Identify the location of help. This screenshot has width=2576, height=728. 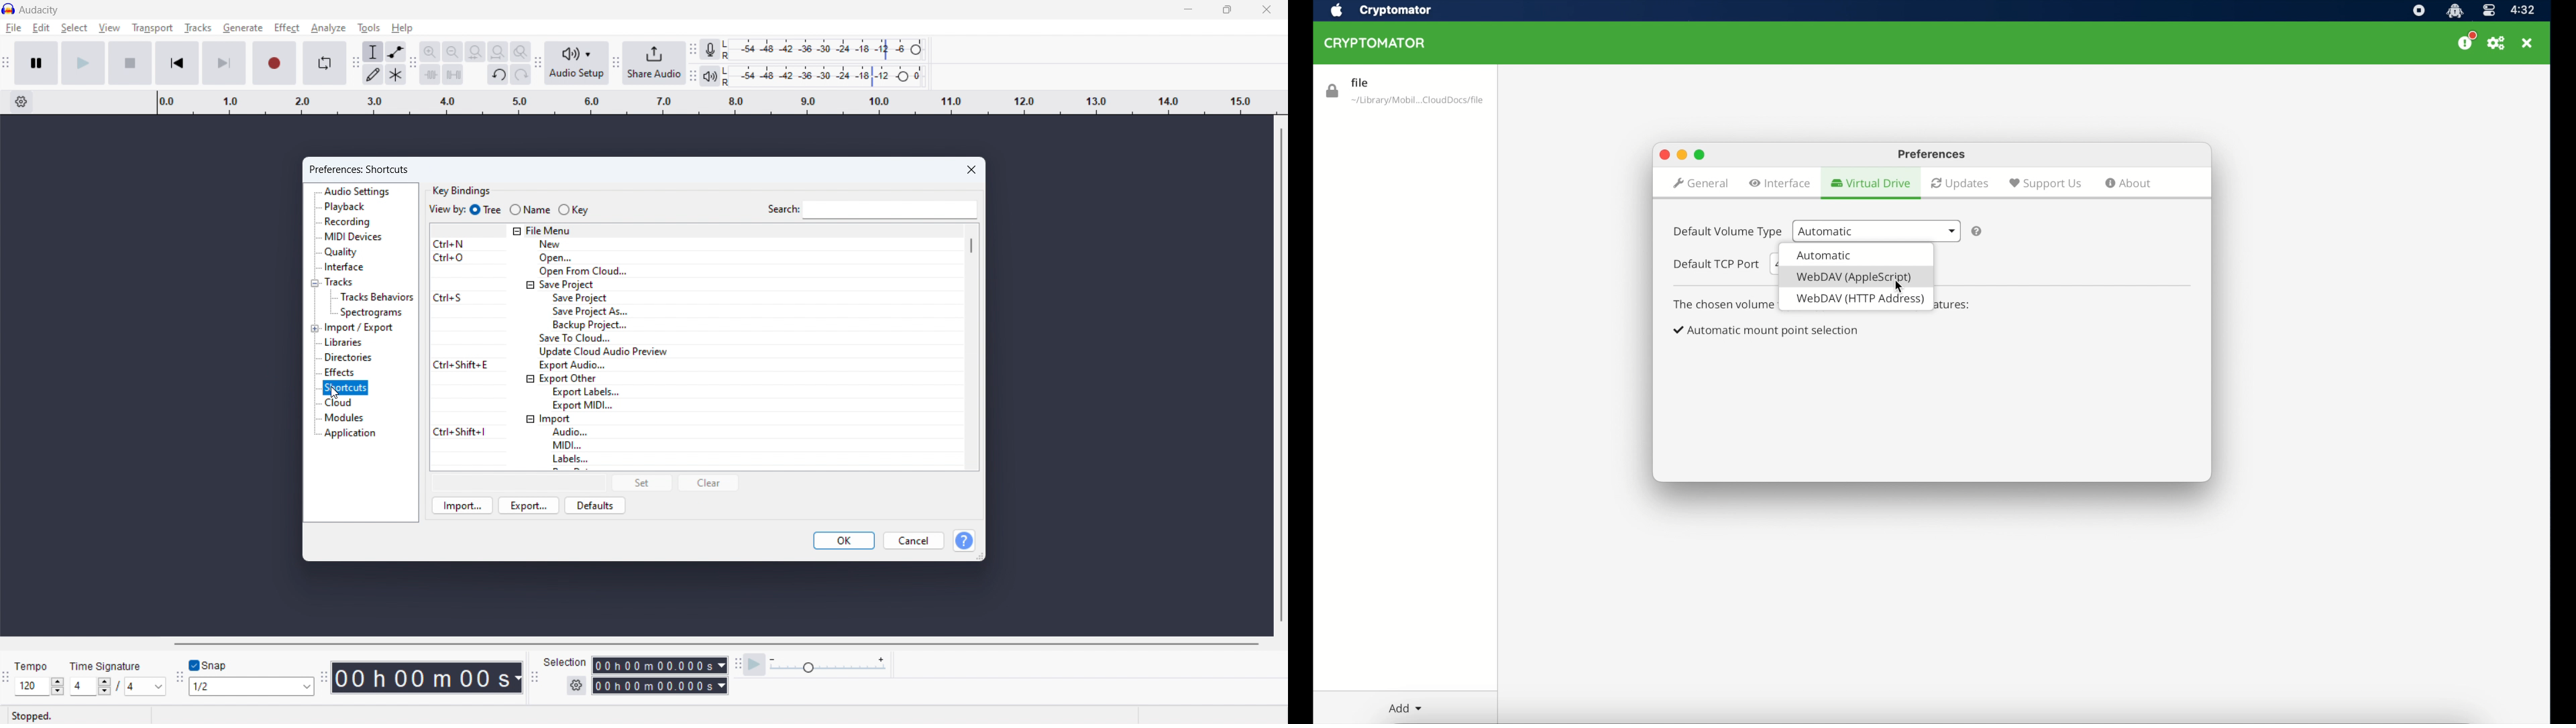
(964, 540).